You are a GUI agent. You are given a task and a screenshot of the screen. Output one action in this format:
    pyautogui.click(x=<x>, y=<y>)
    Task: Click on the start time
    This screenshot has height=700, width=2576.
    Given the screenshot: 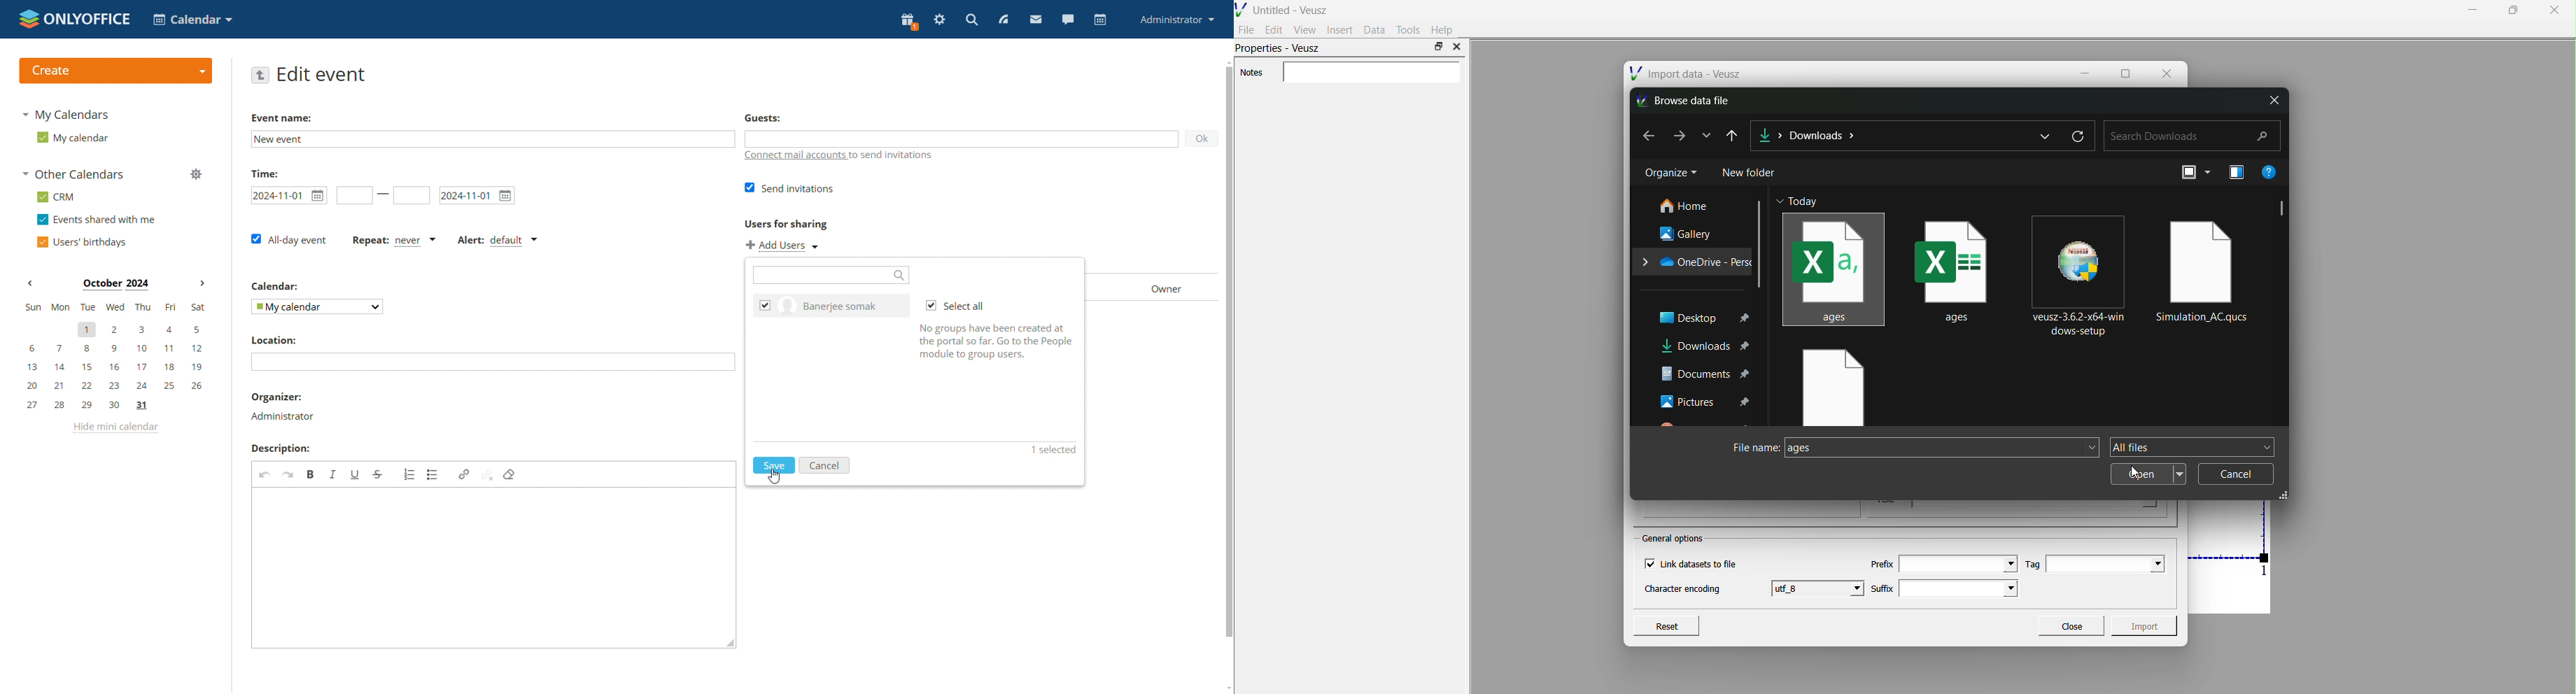 What is the action you would take?
    pyautogui.click(x=354, y=196)
    